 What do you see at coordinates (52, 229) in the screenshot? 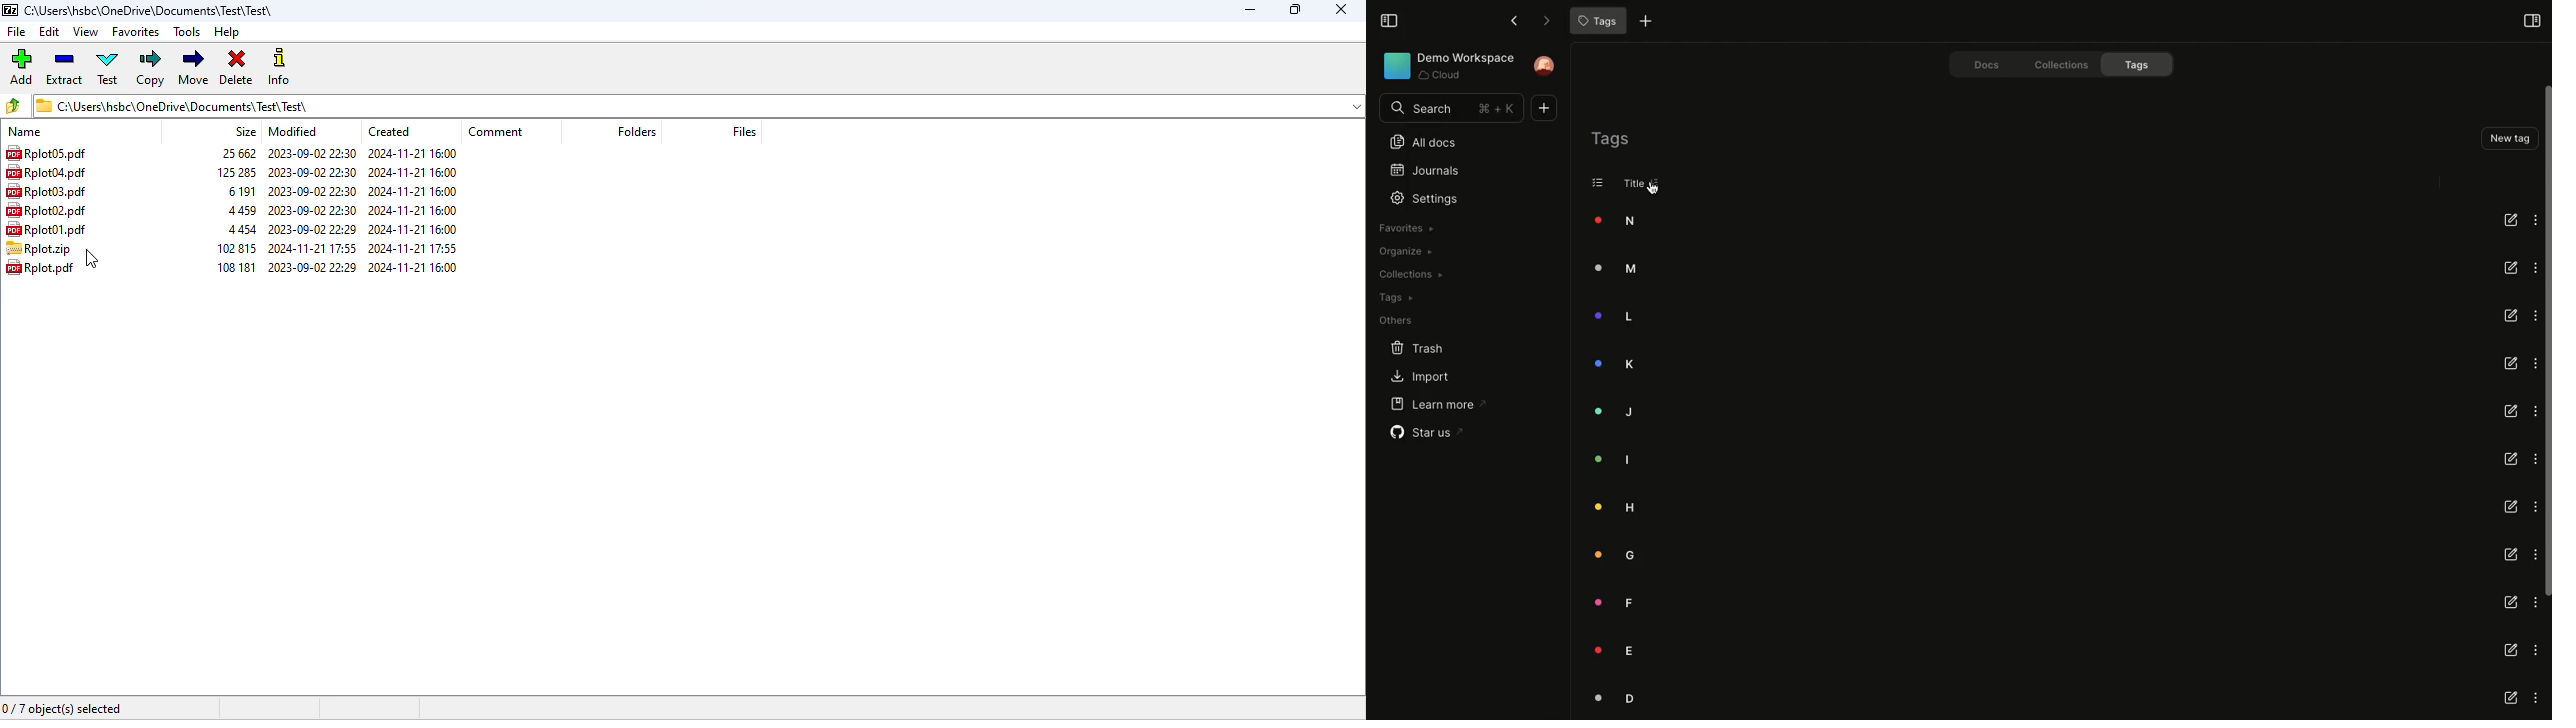
I see ` Rplot01.pdf` at bounding box center [52, 229].